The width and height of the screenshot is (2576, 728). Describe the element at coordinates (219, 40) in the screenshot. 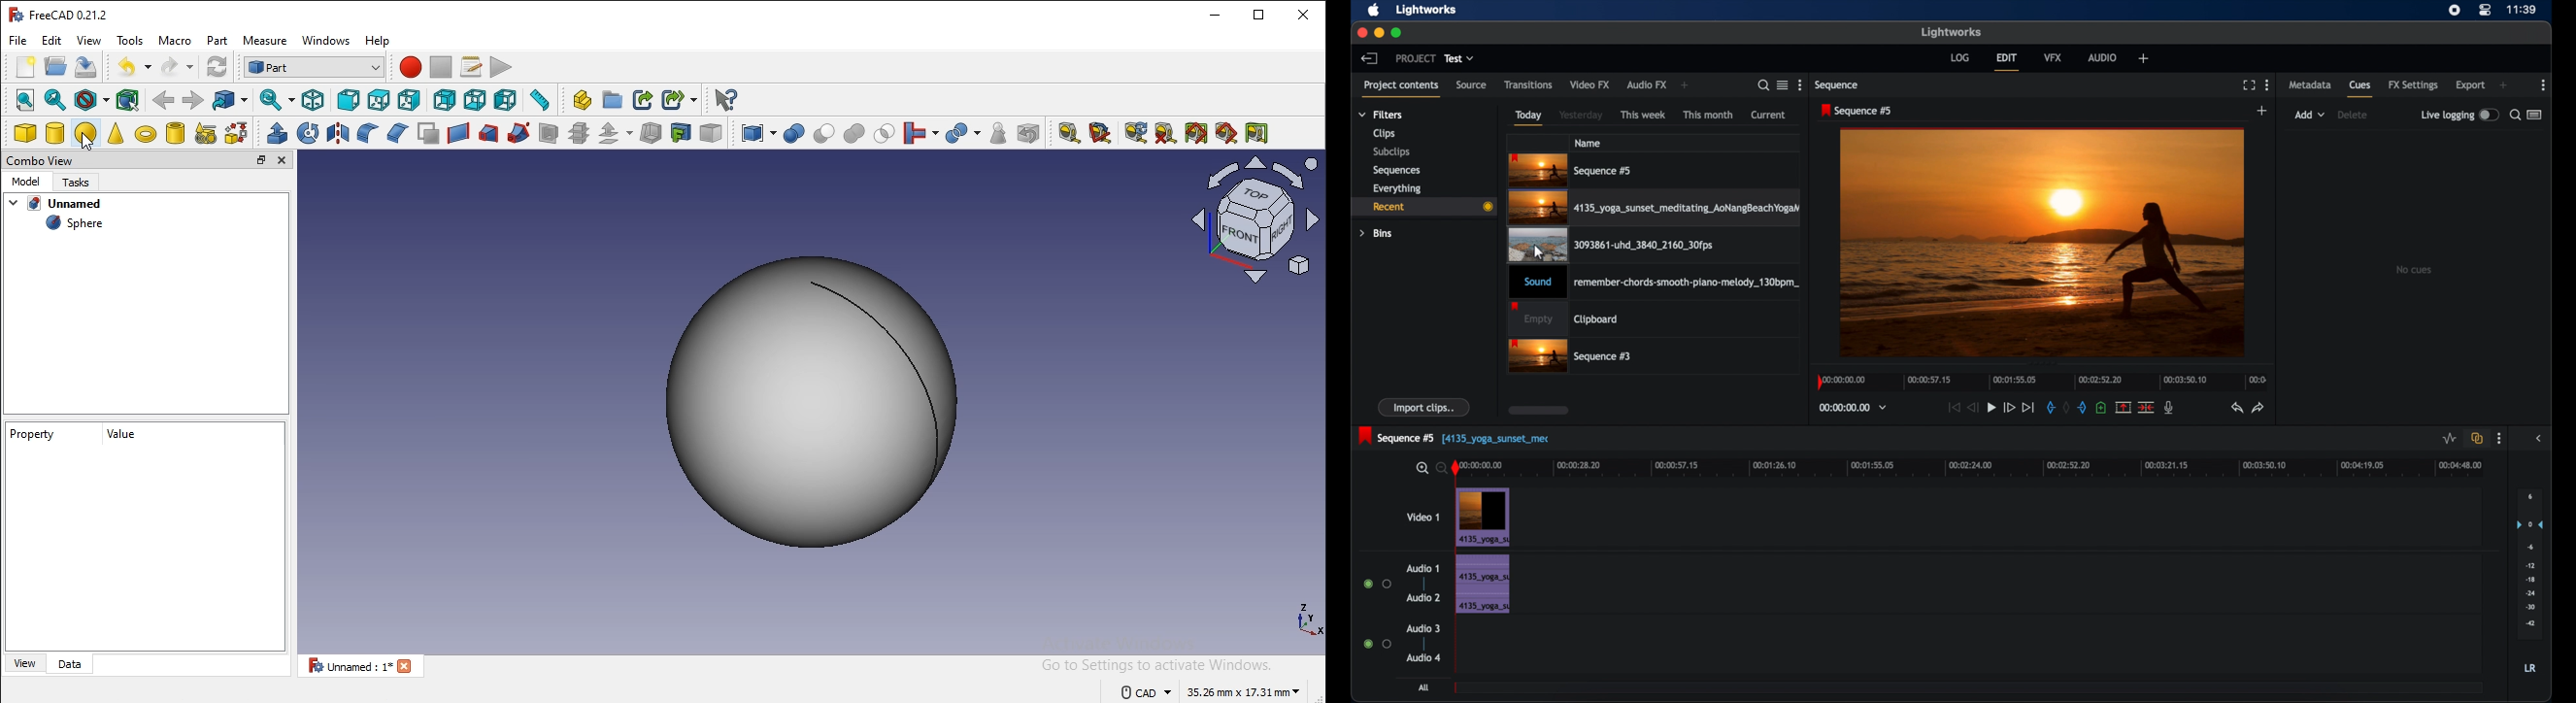

I see `part` at that location.